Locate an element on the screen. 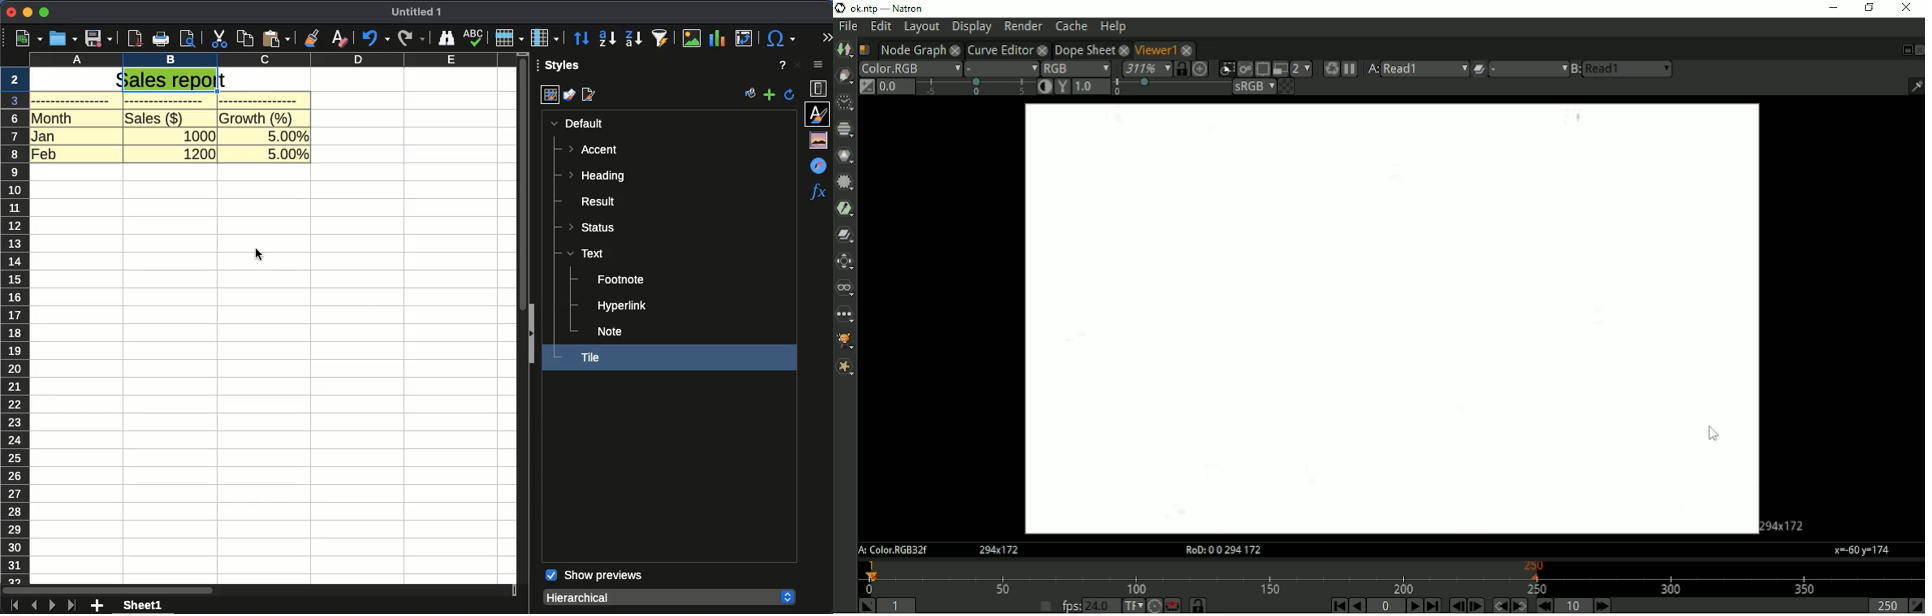 This screenshot has height=616, width=1932. clone formatting is located at coordinates (311, 38).